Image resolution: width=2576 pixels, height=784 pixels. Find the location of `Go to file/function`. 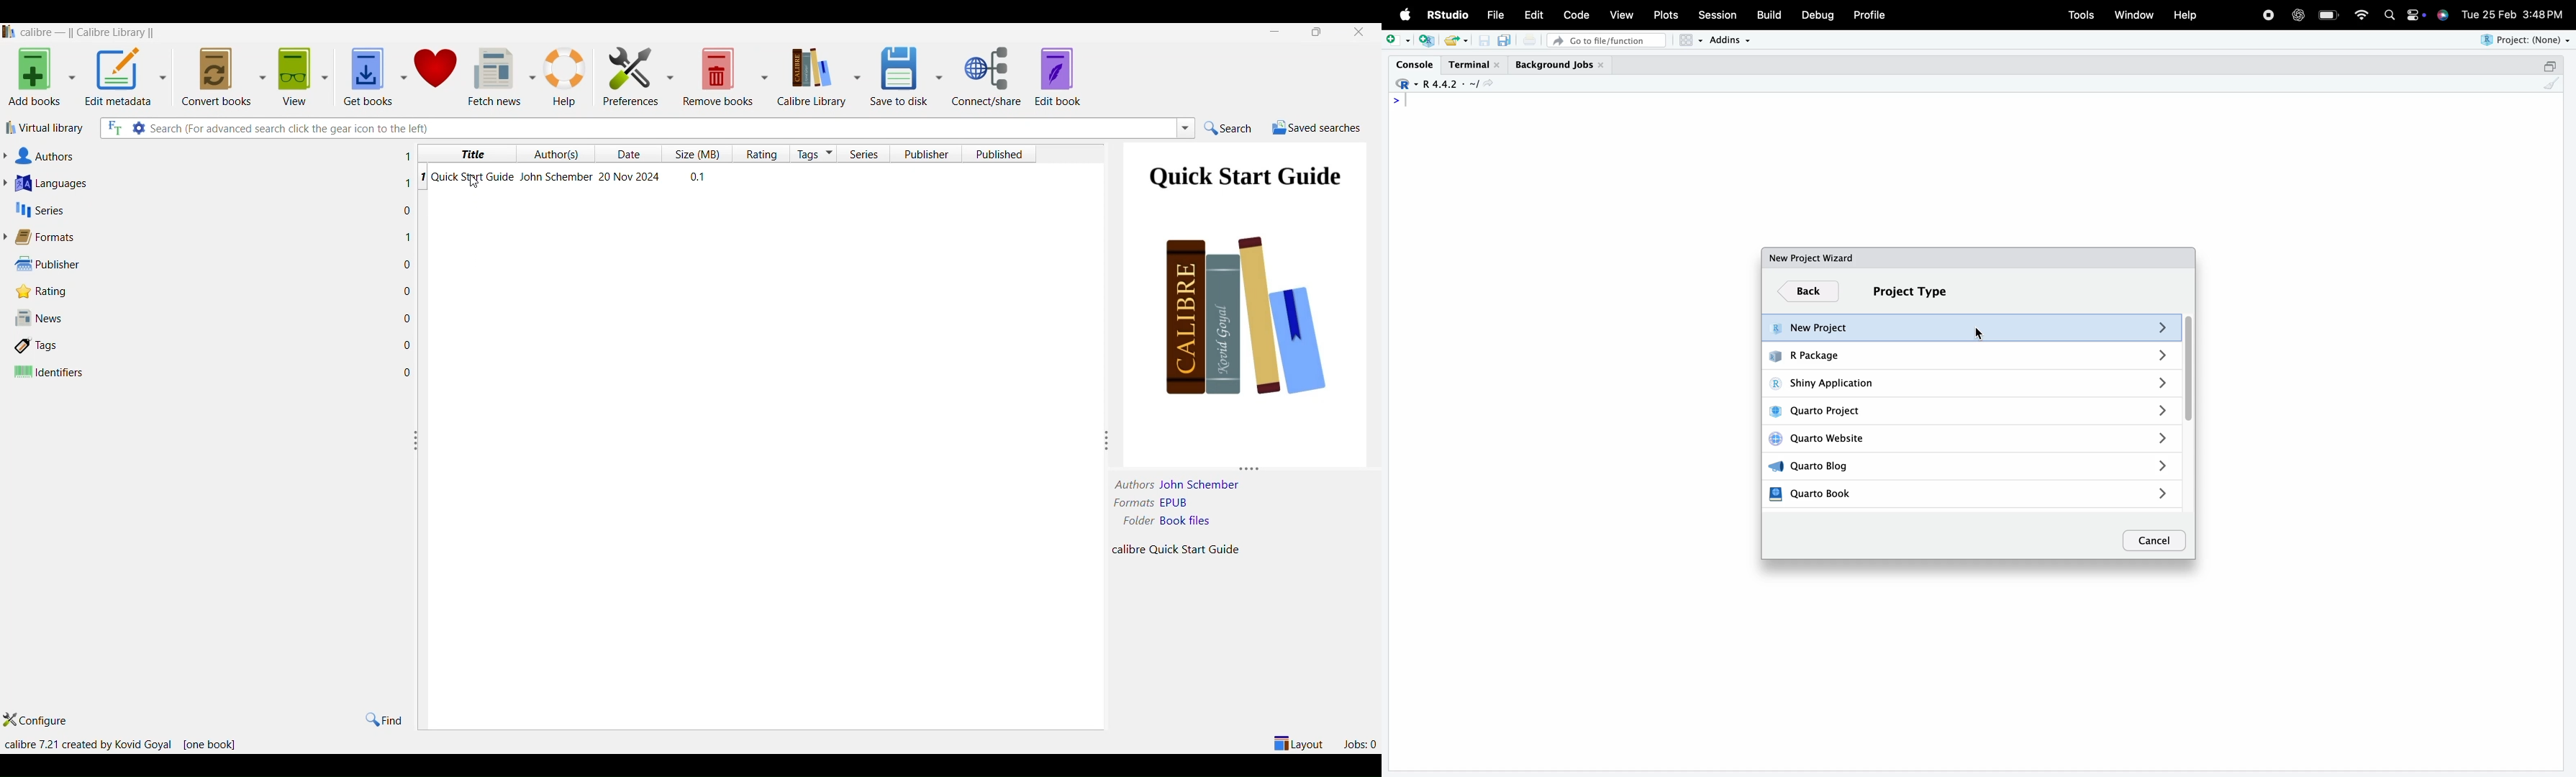

Go to file/function is located at coordinates (1606, 41).